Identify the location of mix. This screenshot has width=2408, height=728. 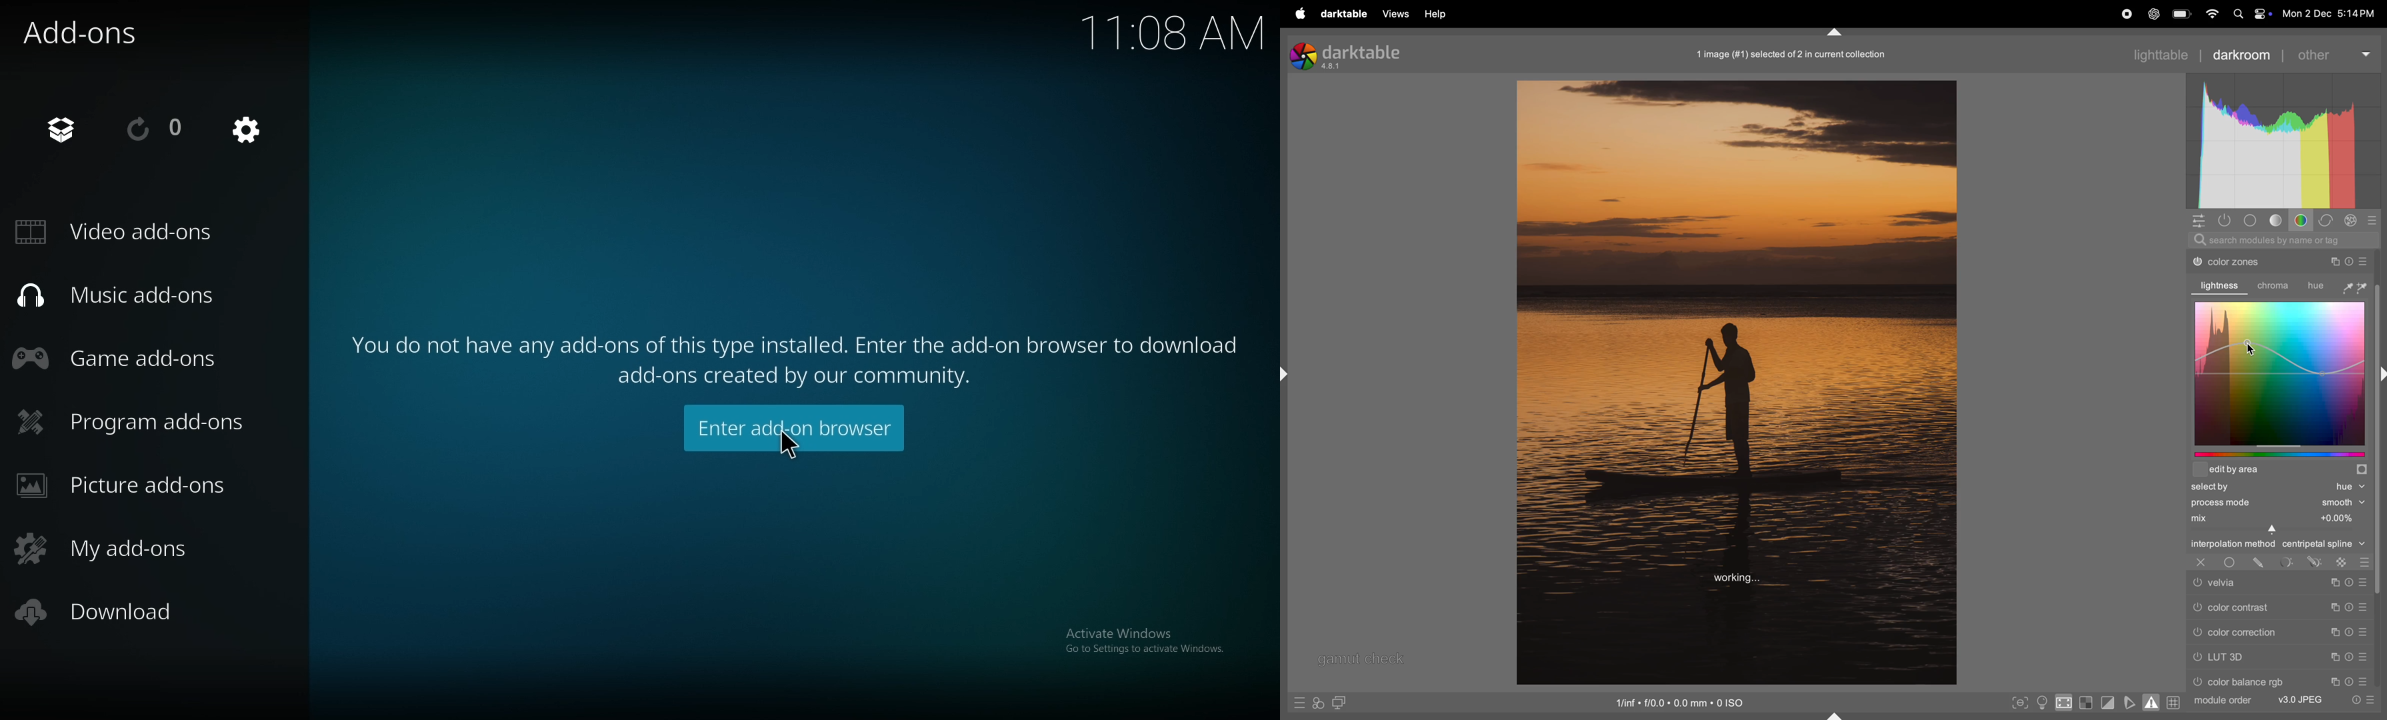
(2275, 517).